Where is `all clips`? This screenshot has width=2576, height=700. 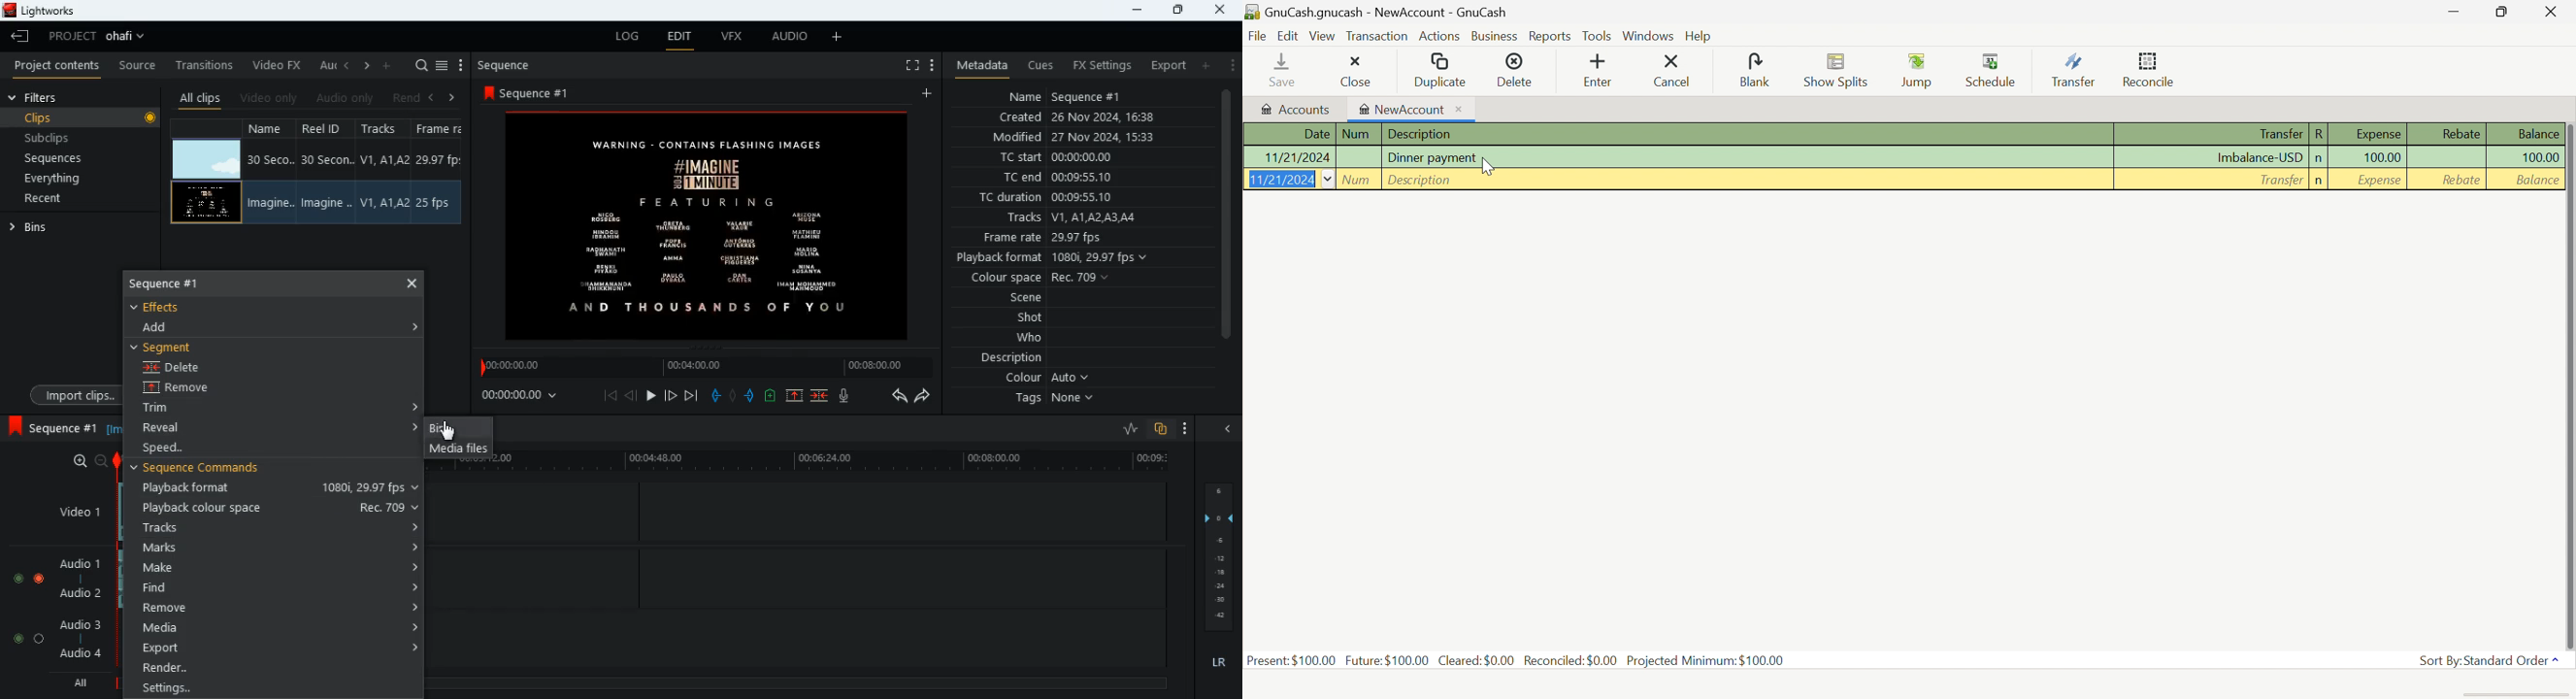 all clips is located at coordinates (200, 97).